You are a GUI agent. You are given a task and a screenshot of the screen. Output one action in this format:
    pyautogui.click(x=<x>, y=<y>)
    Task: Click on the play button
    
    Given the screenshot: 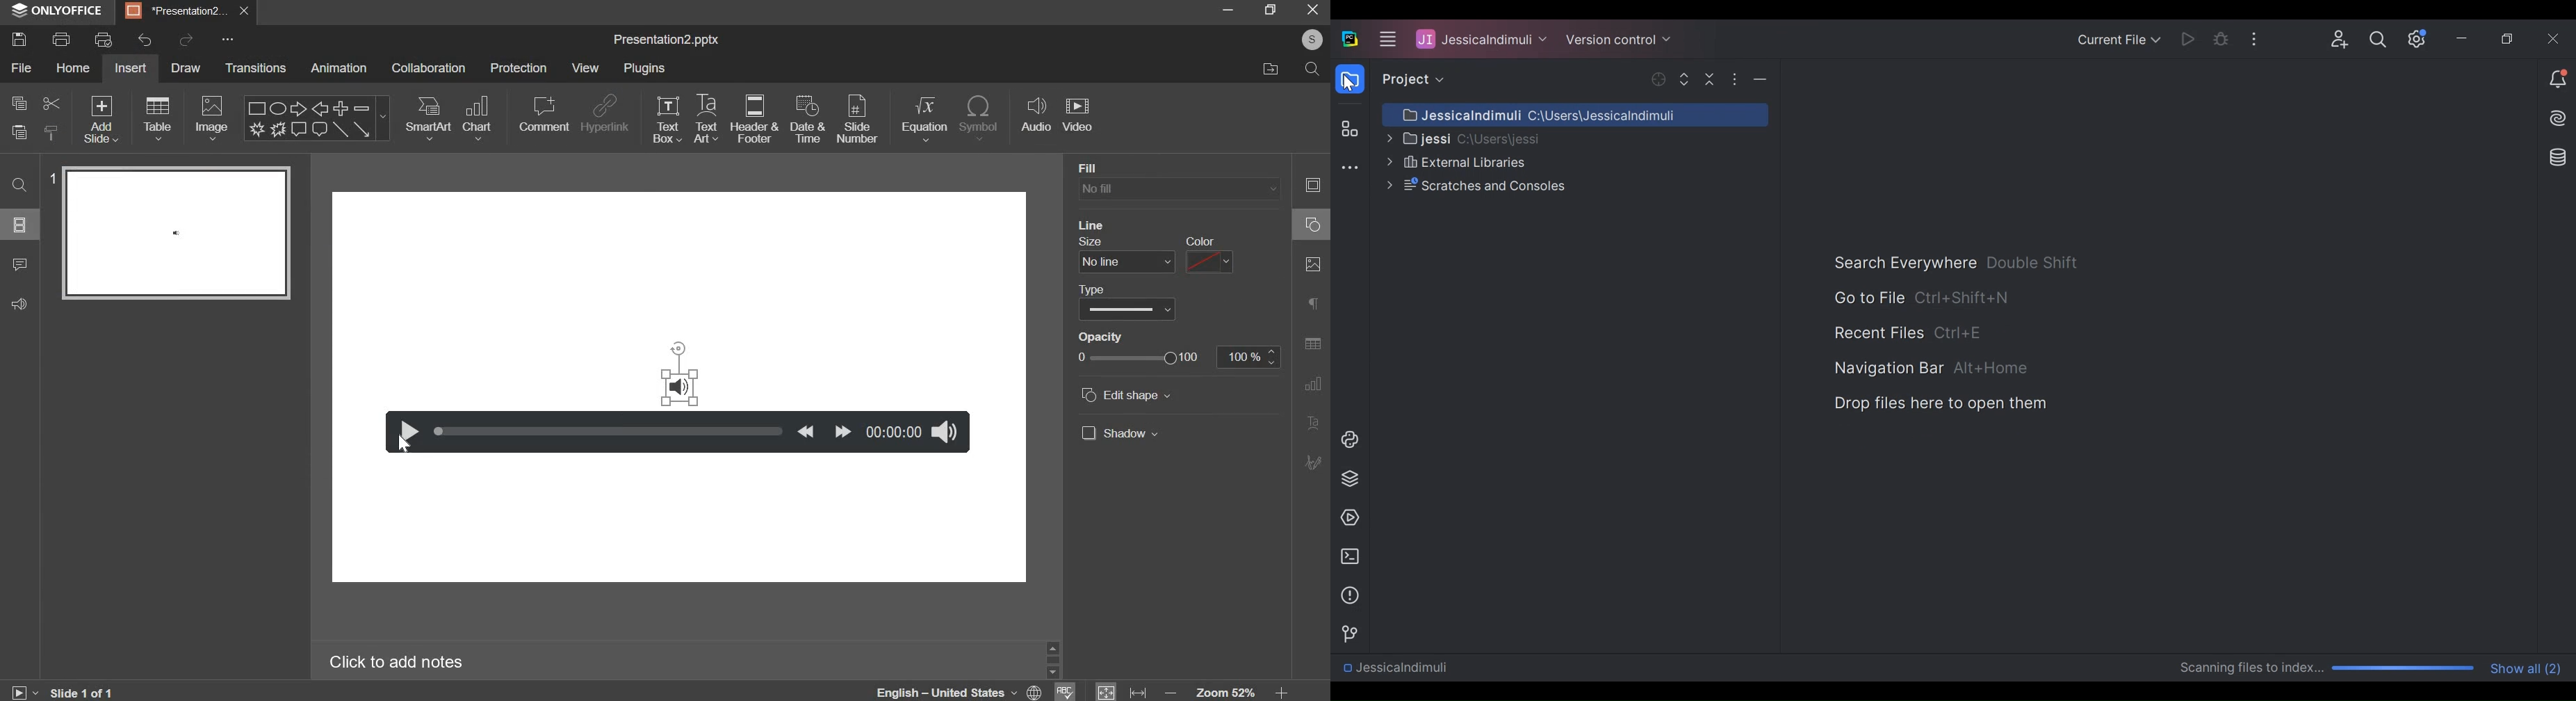 What is the action you would take?
    pyautogui.click(x=405, y=431)
    